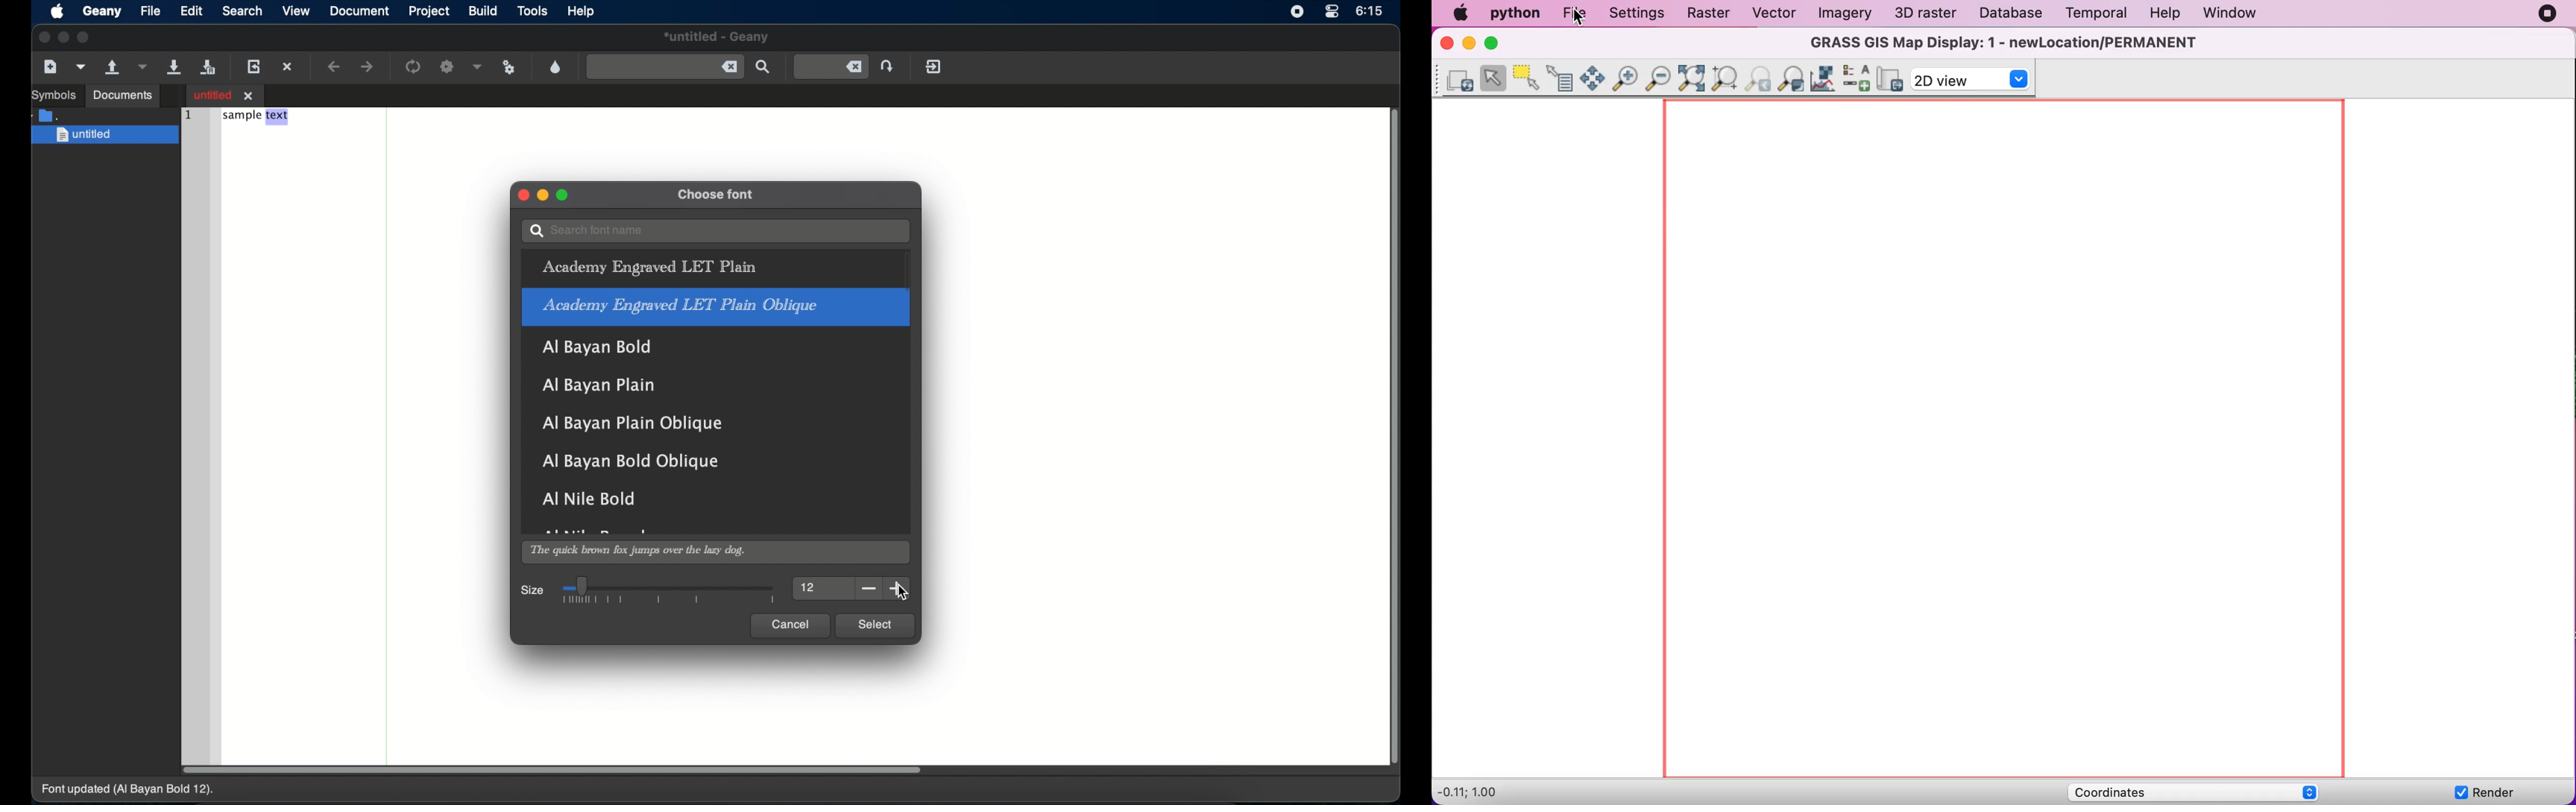 The image size is (2576, 812). I want to click on cursor, so click(901, 593).